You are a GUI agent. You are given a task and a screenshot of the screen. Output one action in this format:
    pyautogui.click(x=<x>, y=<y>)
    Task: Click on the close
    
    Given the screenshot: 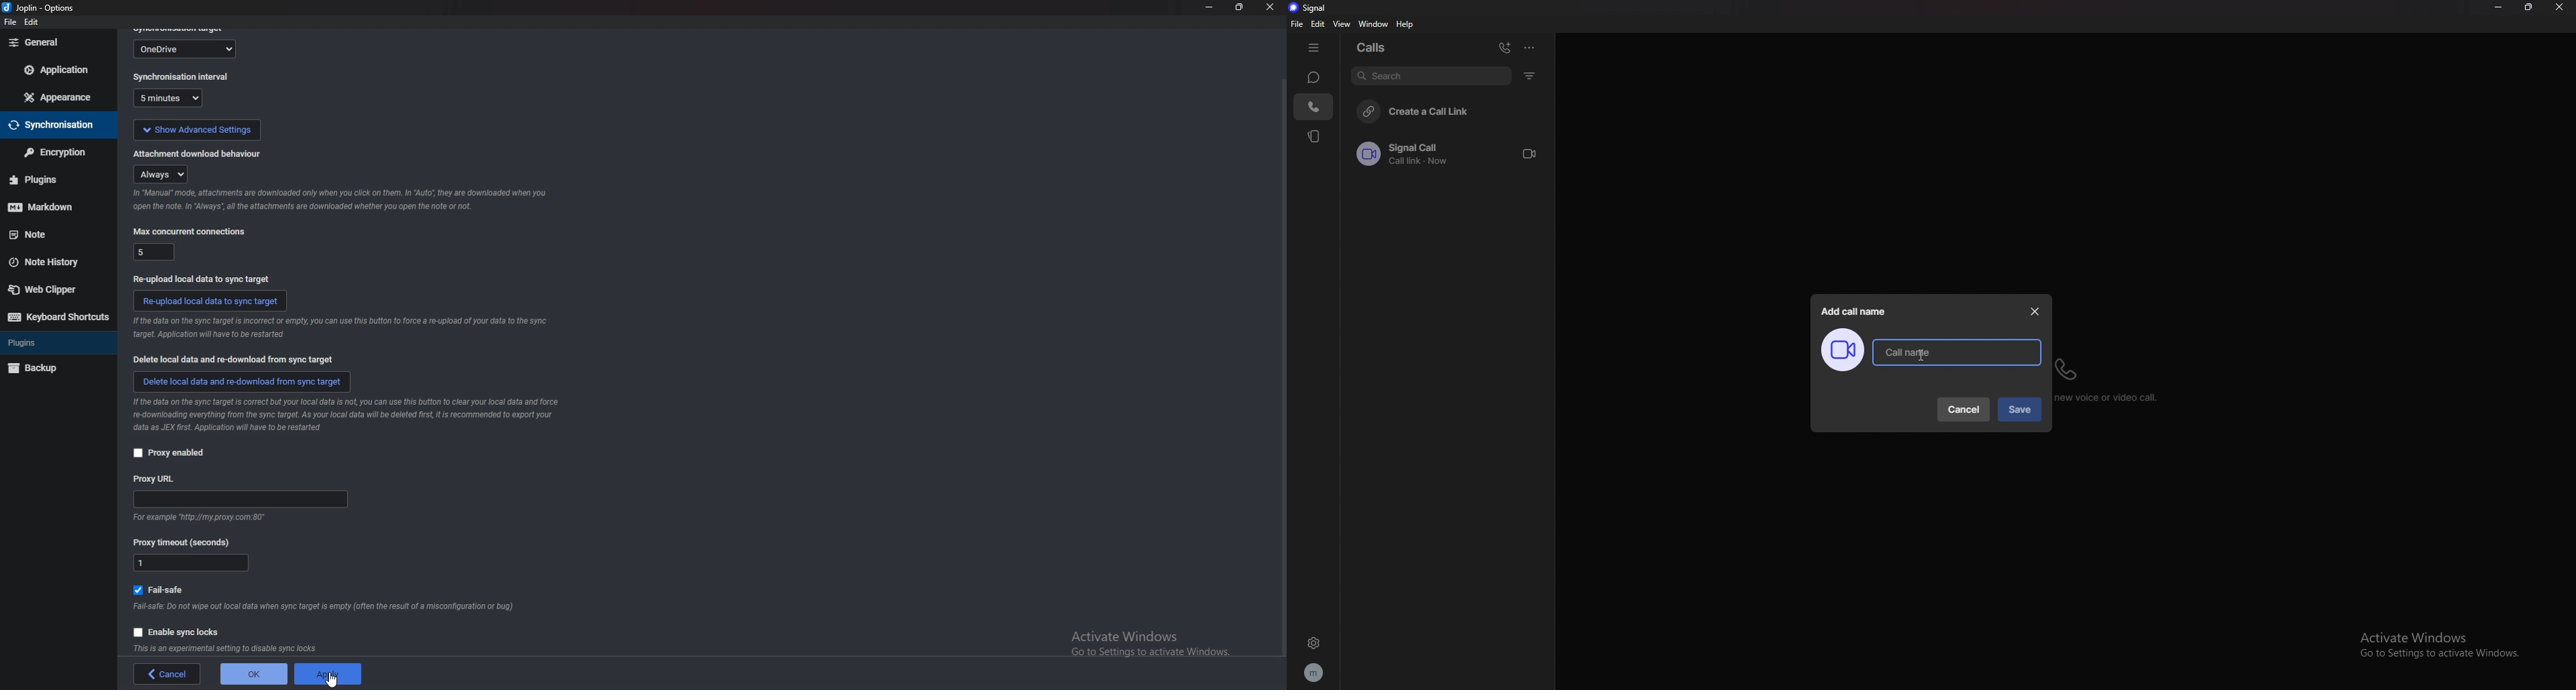 What is the action you would take?
    pyautogui.click(x=1269, y=7)
    